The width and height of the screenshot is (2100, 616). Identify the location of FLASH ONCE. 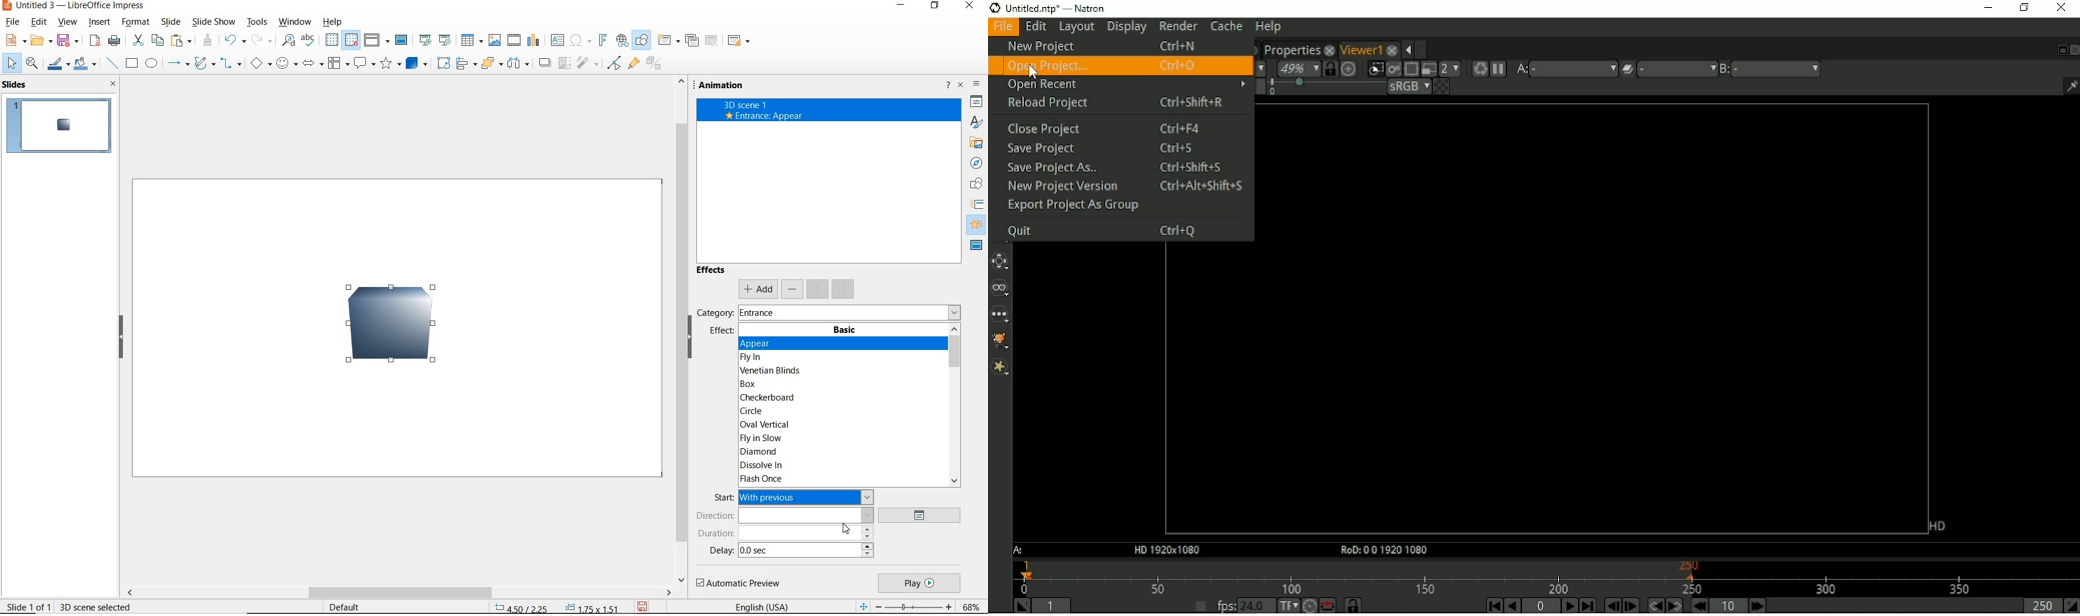
(763, 479).